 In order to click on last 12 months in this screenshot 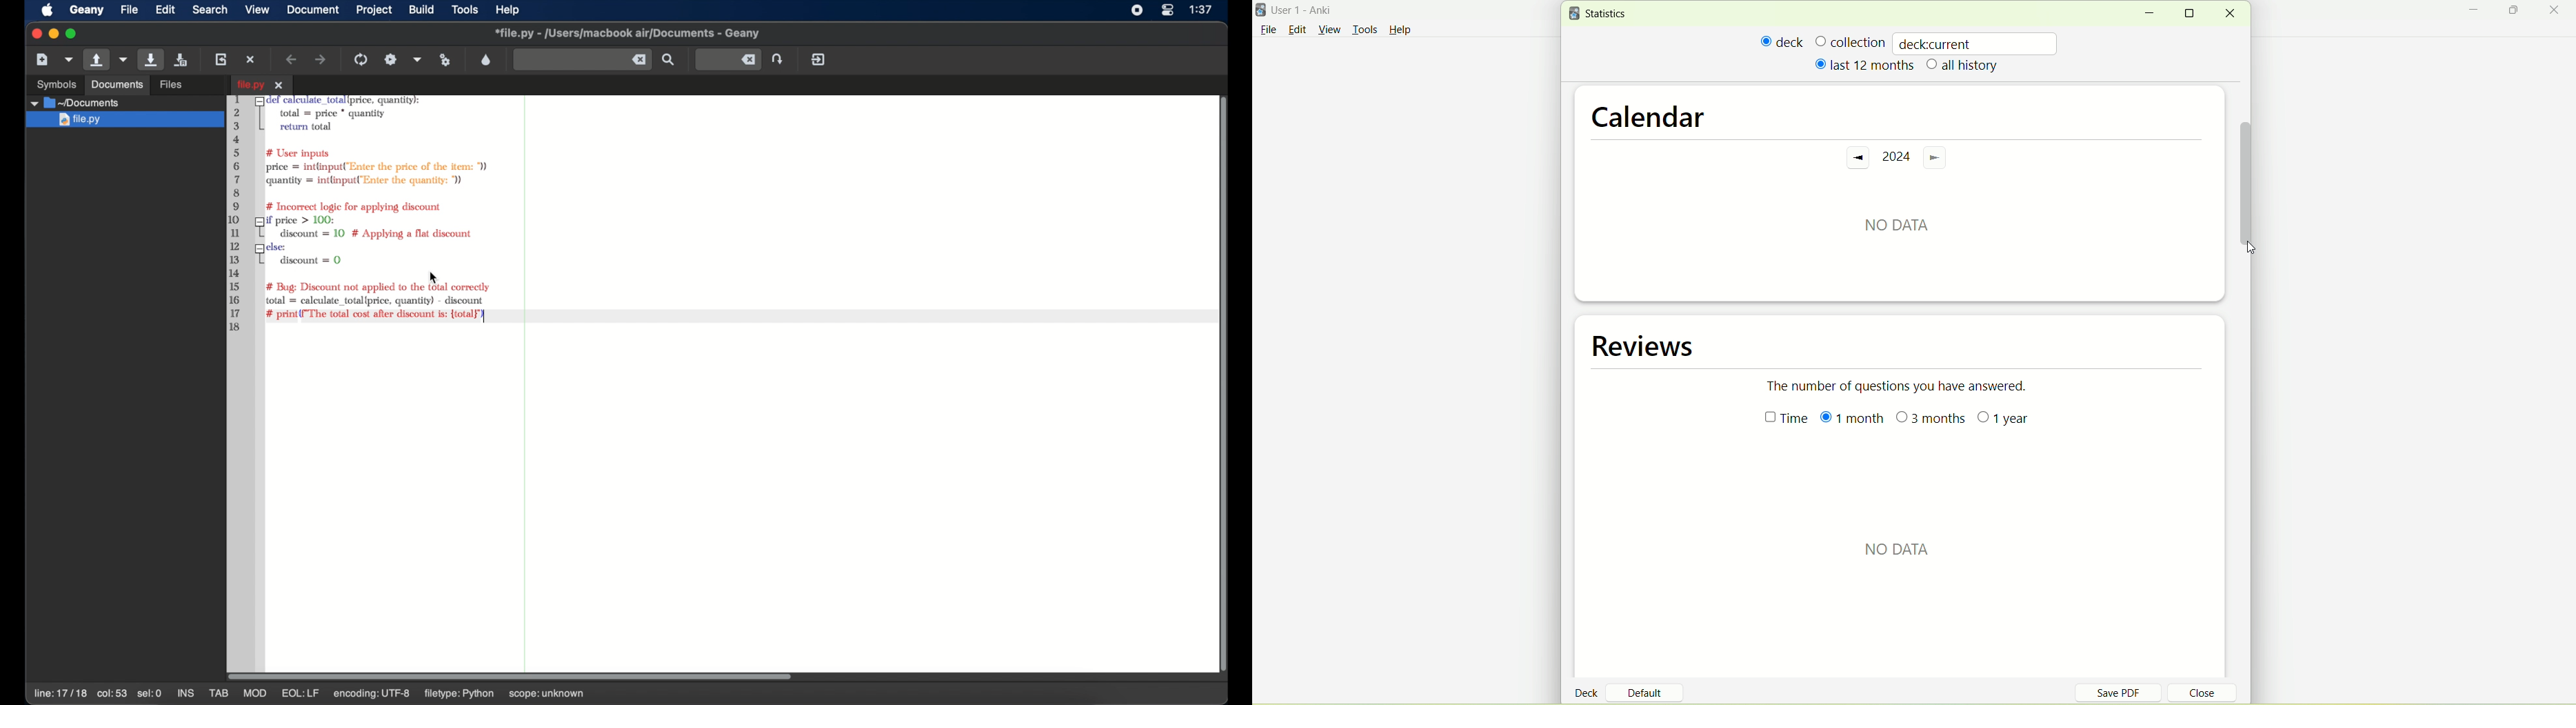, I will do `click(1863, 64)`.